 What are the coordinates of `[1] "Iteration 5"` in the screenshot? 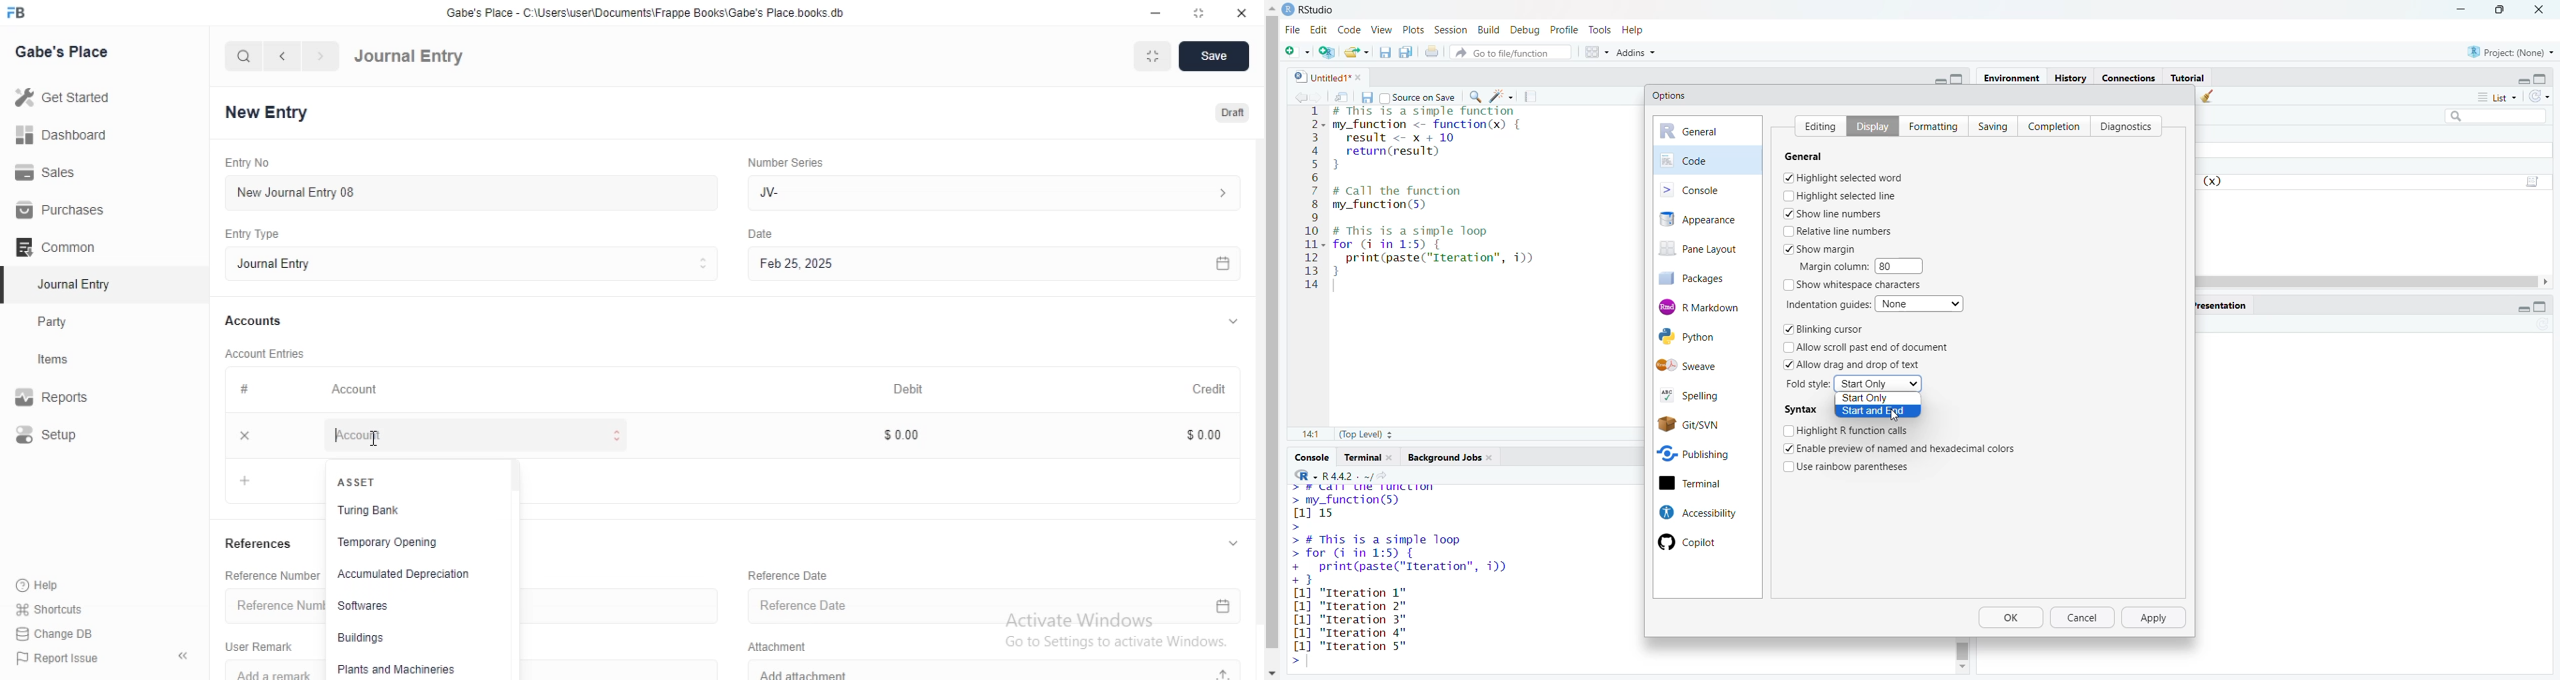 It's located at (1347, 646).